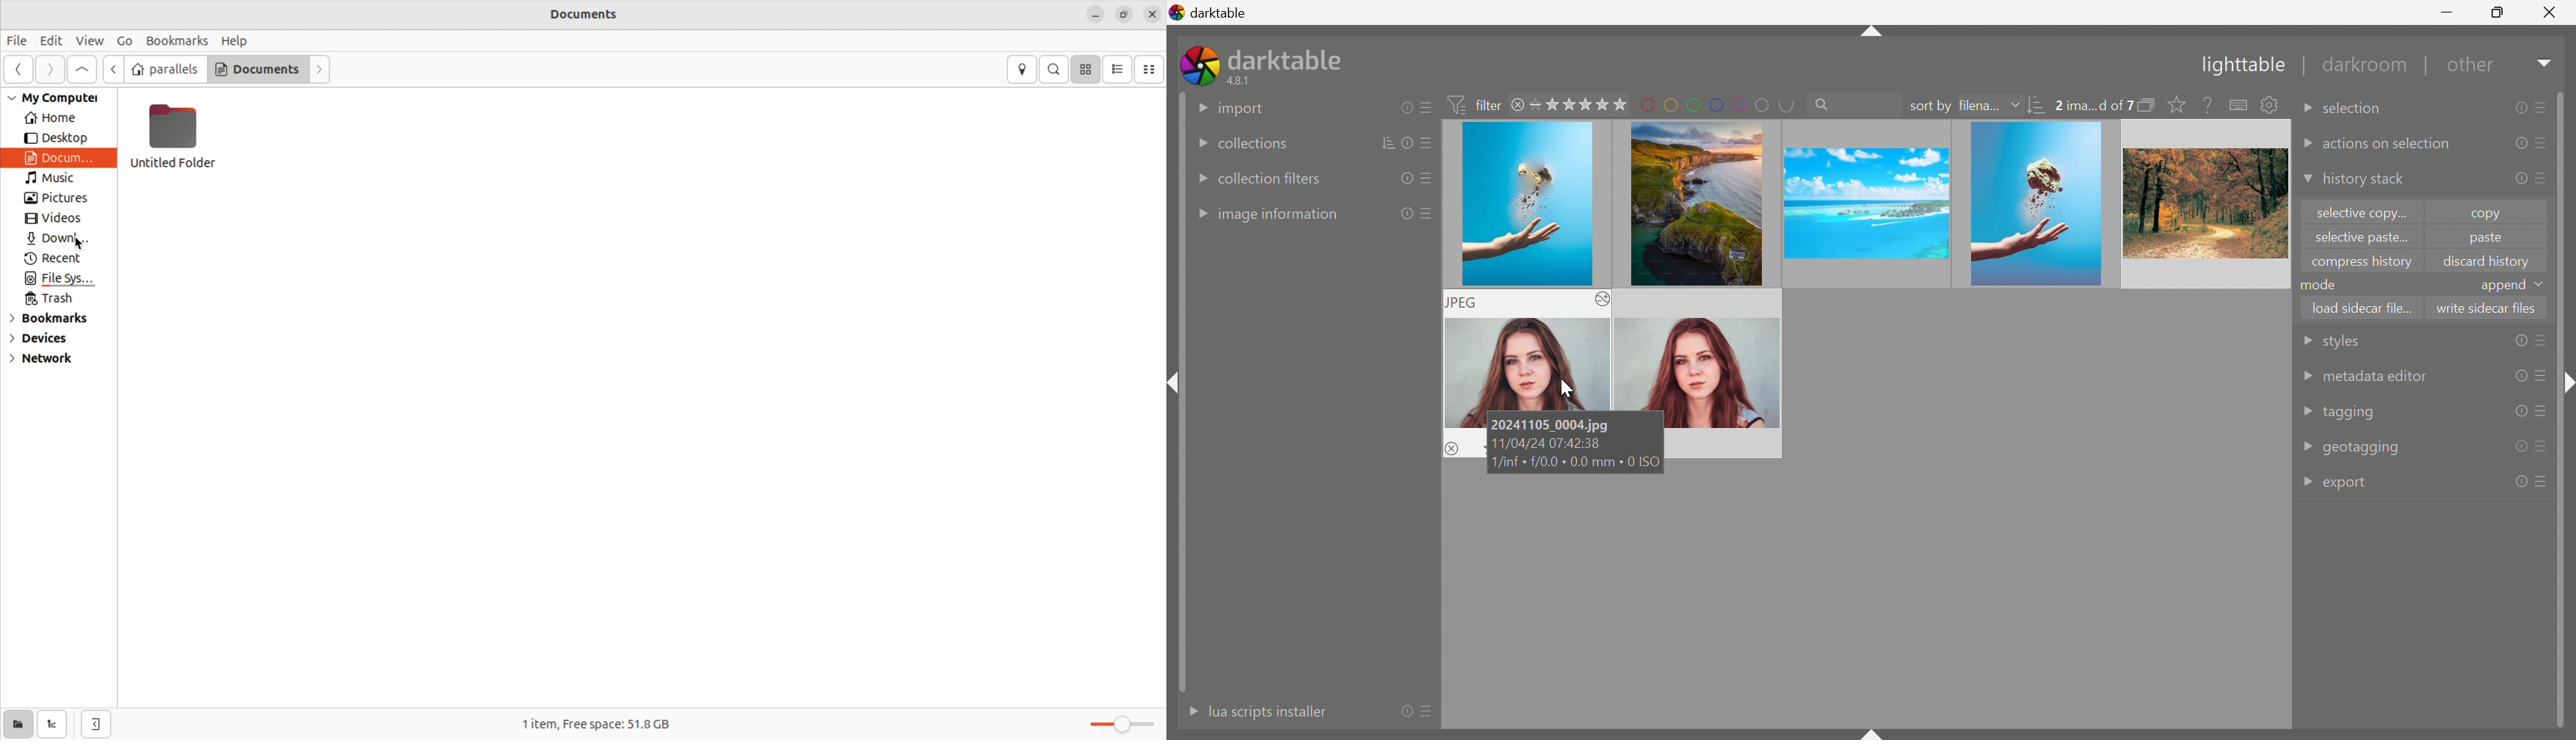  Describe the element at coordinates (2350, 413) in the screenshot. I see `tagging` at that location.